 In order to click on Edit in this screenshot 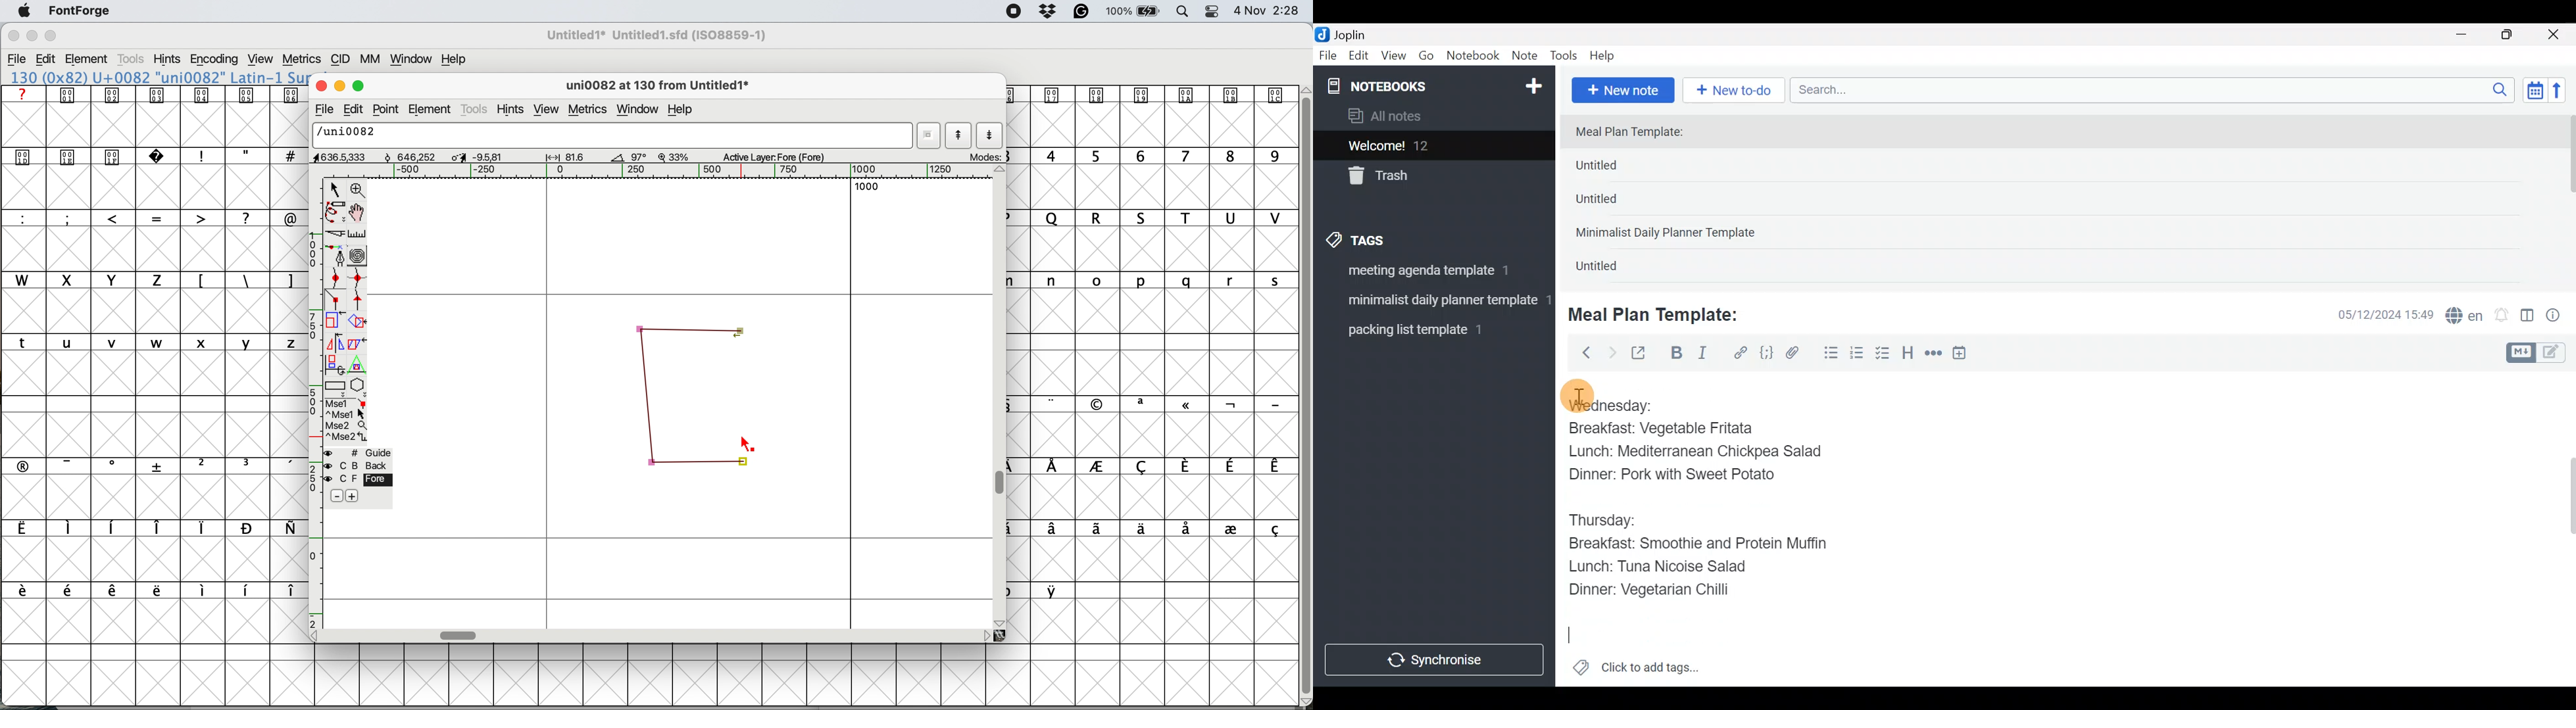, I will do `click(1359, 58)`.